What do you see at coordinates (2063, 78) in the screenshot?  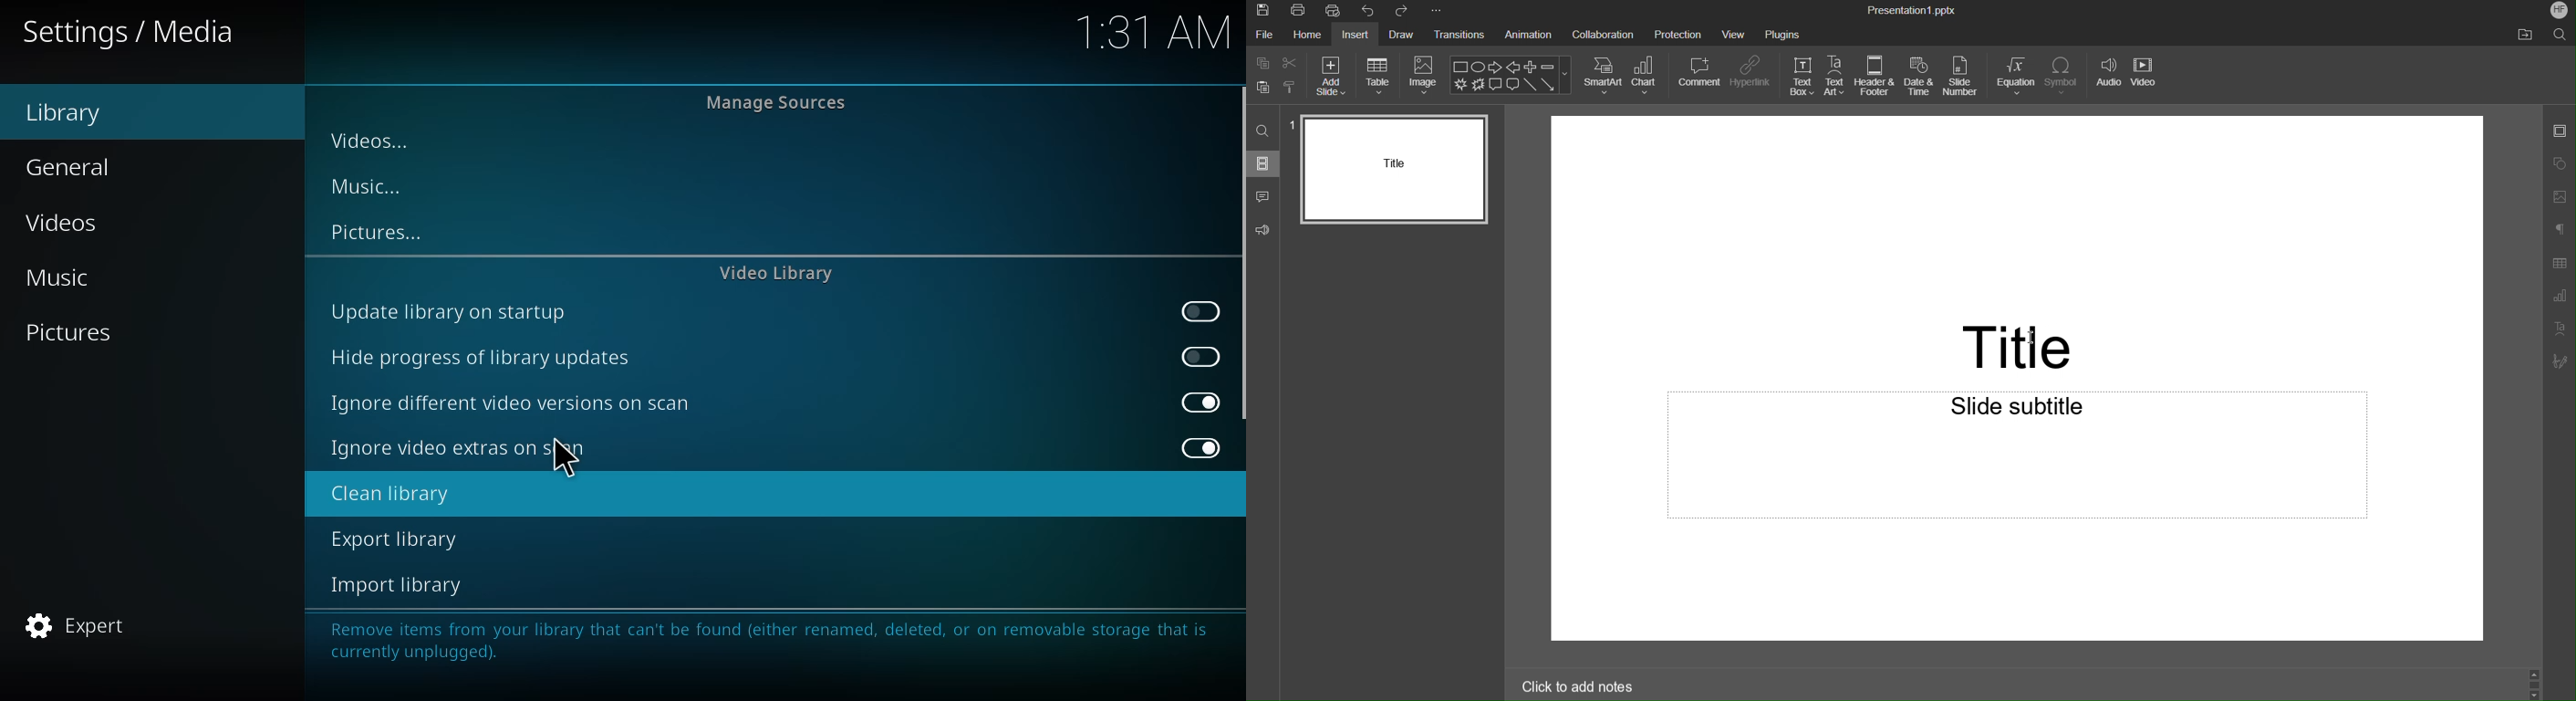 I see `Symbol` at bounding box center [2063, 78].